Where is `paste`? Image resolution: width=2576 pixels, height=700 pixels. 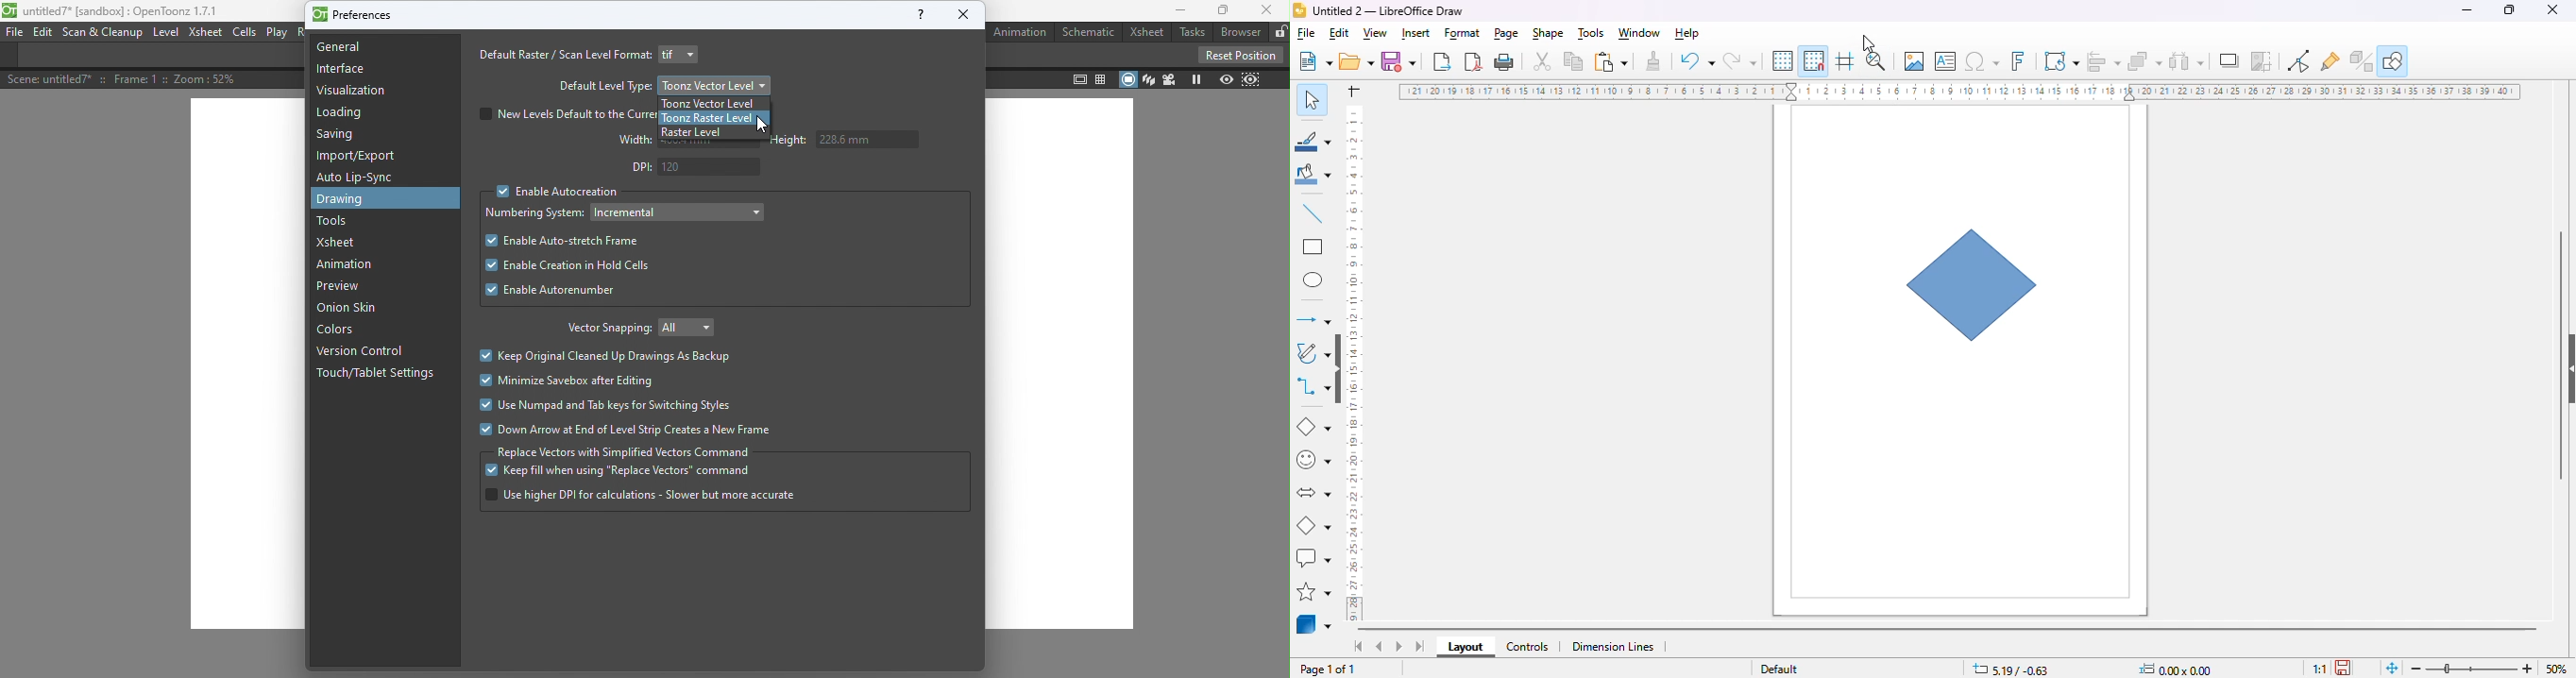 paste is located at coordinates (1611, 61).